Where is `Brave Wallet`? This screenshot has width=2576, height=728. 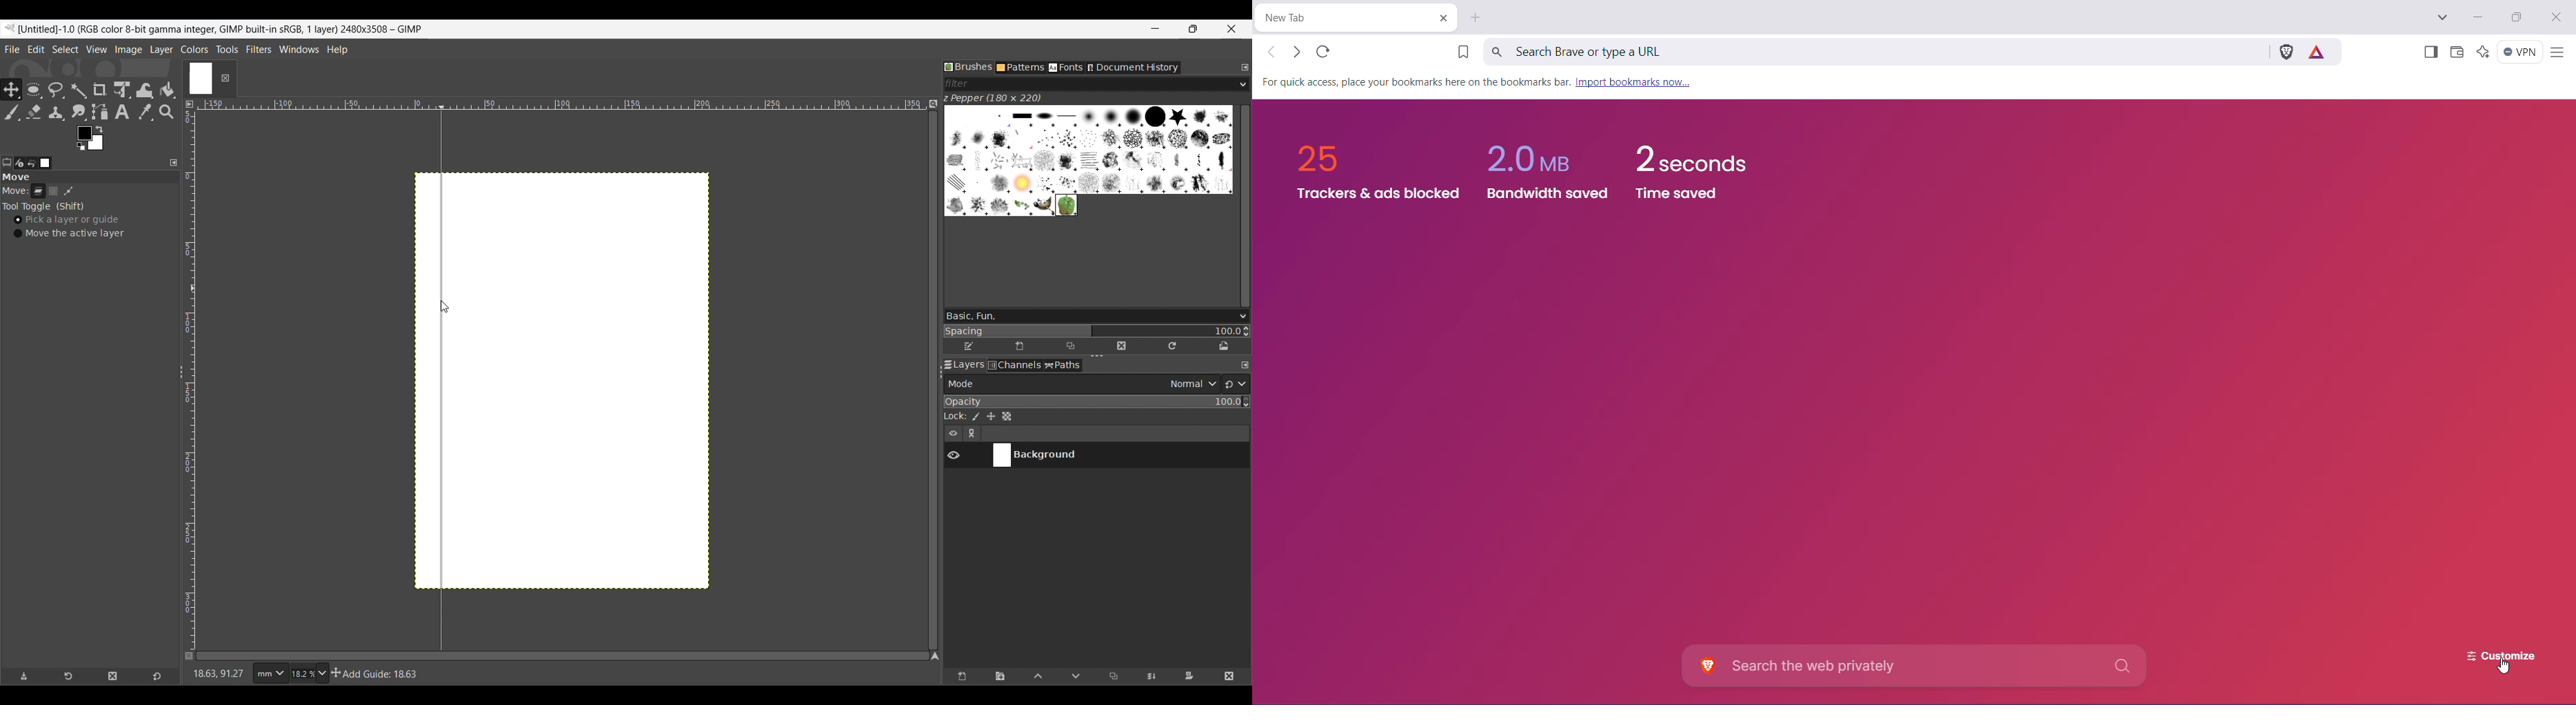 Brave Wallet is located at coordinates (2457, 53).